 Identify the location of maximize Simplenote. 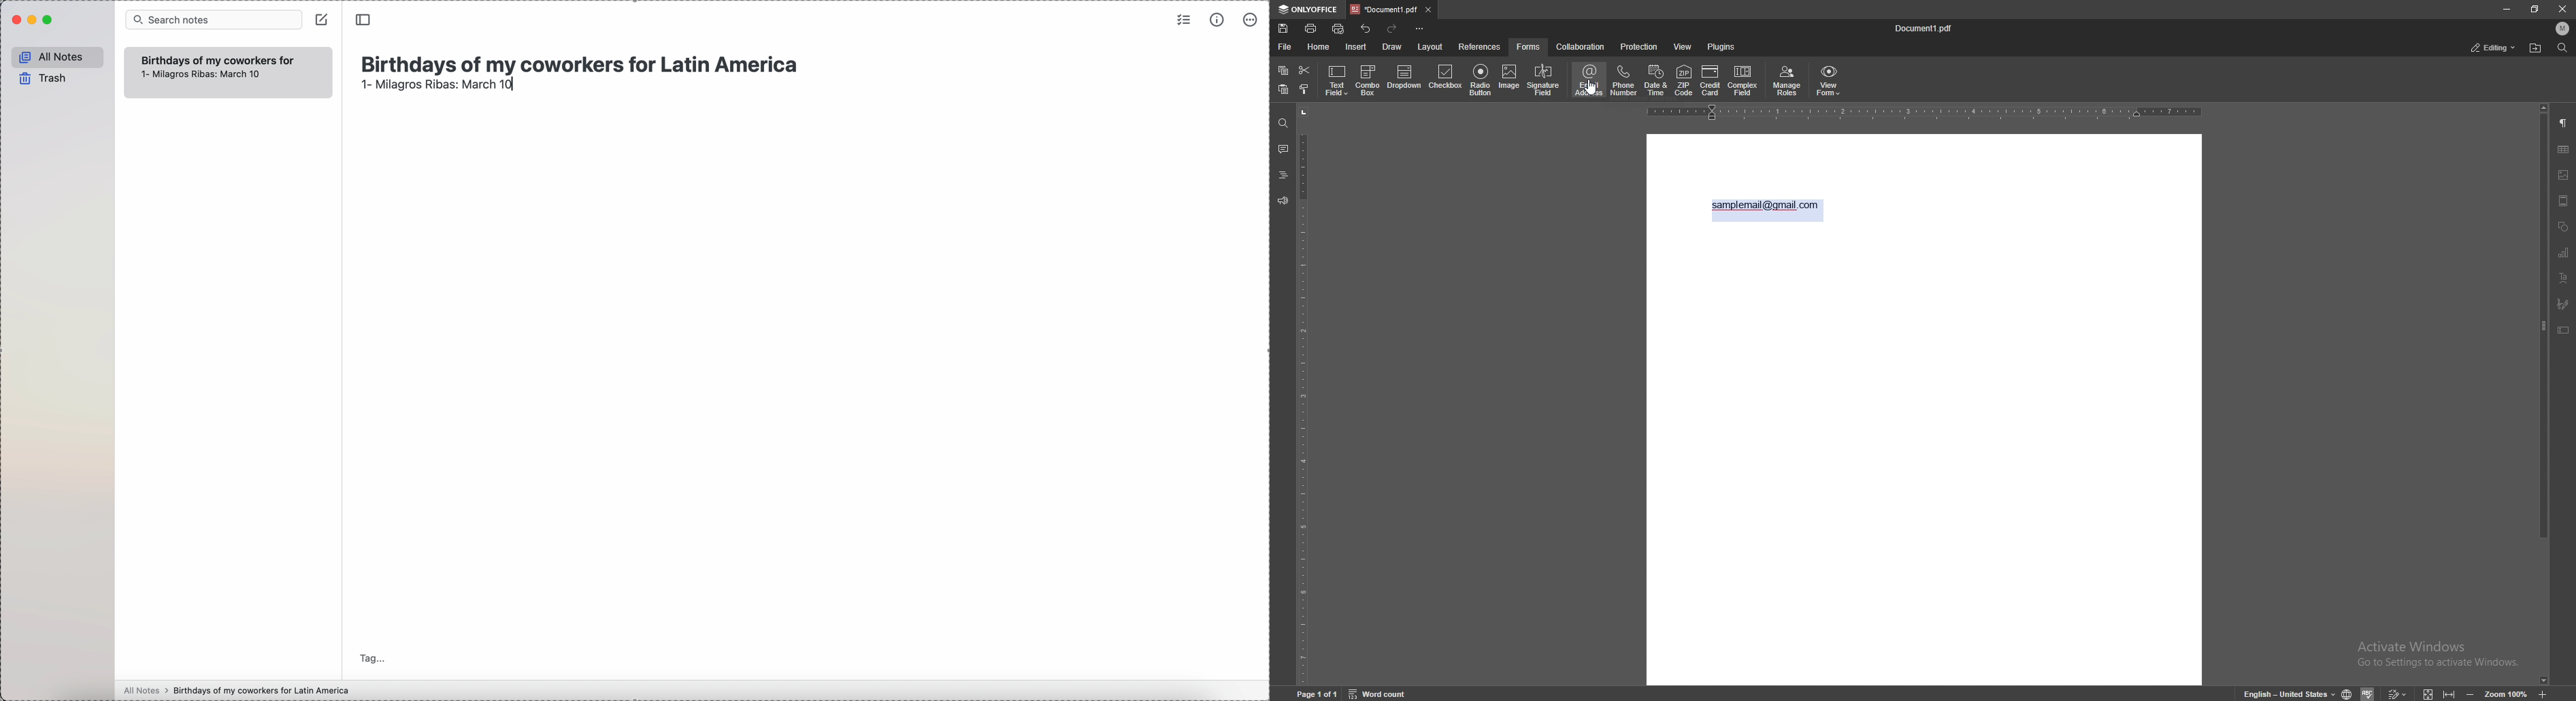
(48, 20).